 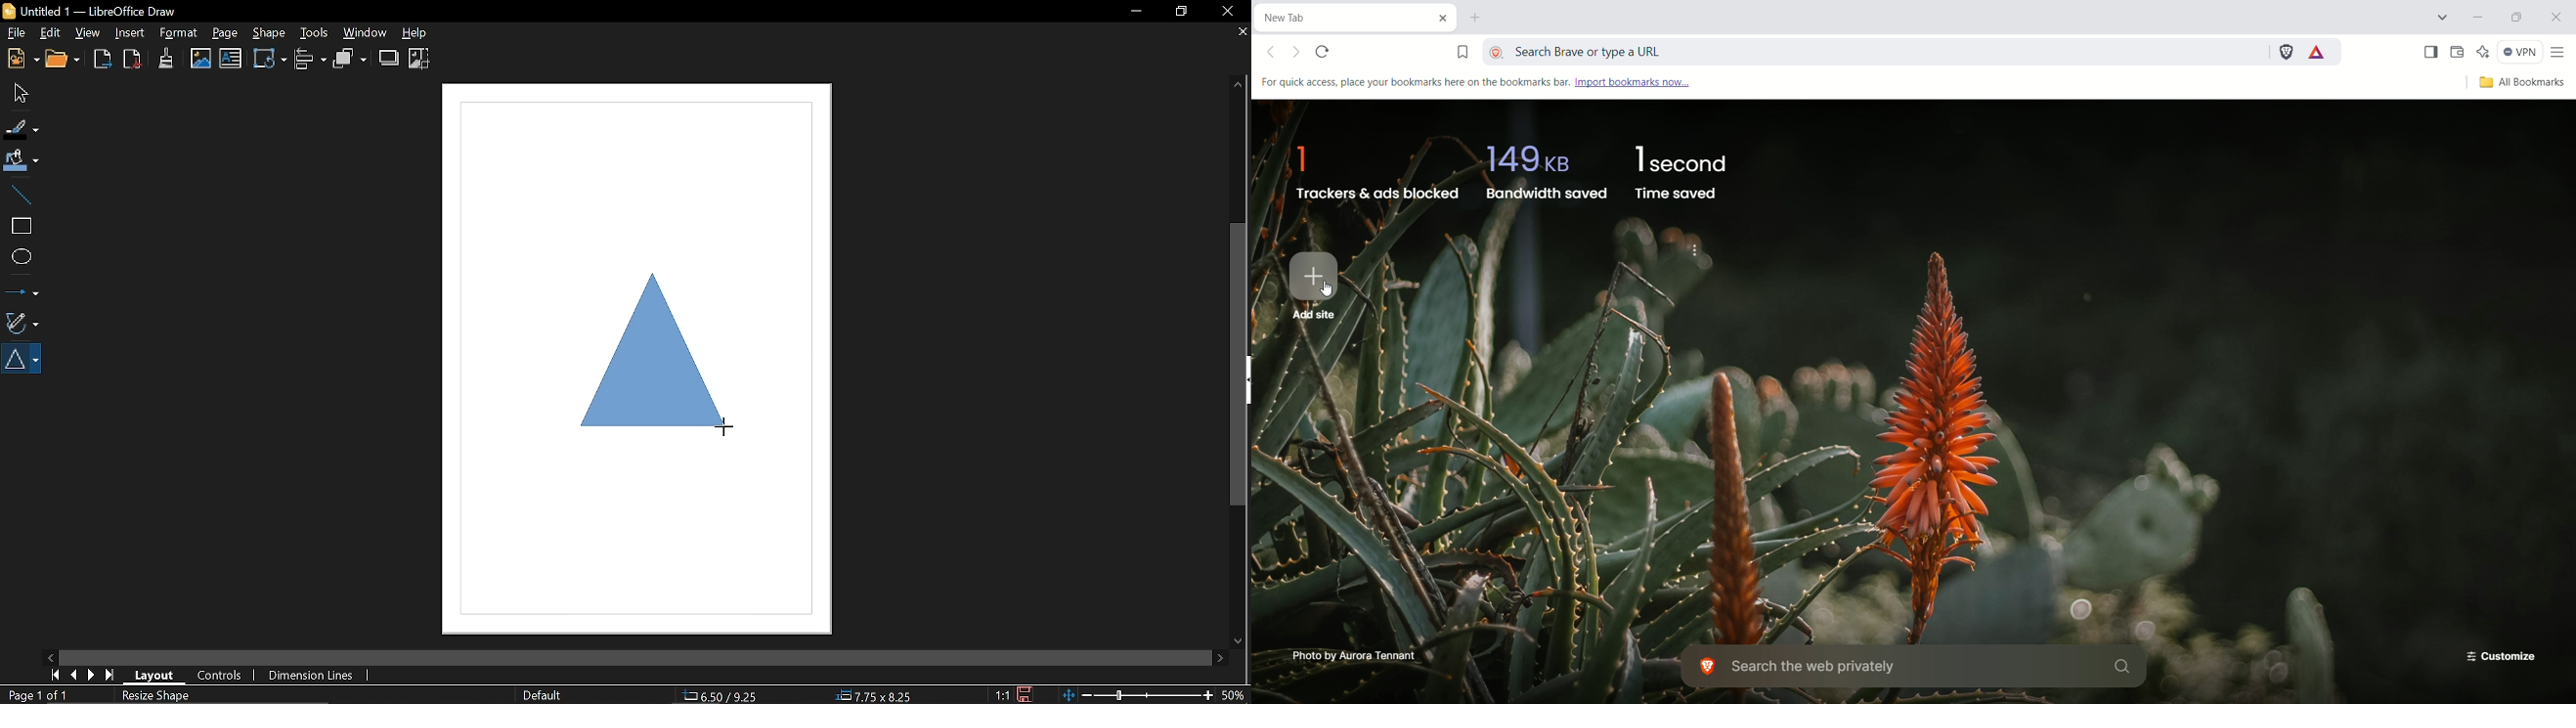 I want to click on Open, so click(x=66, y=61).